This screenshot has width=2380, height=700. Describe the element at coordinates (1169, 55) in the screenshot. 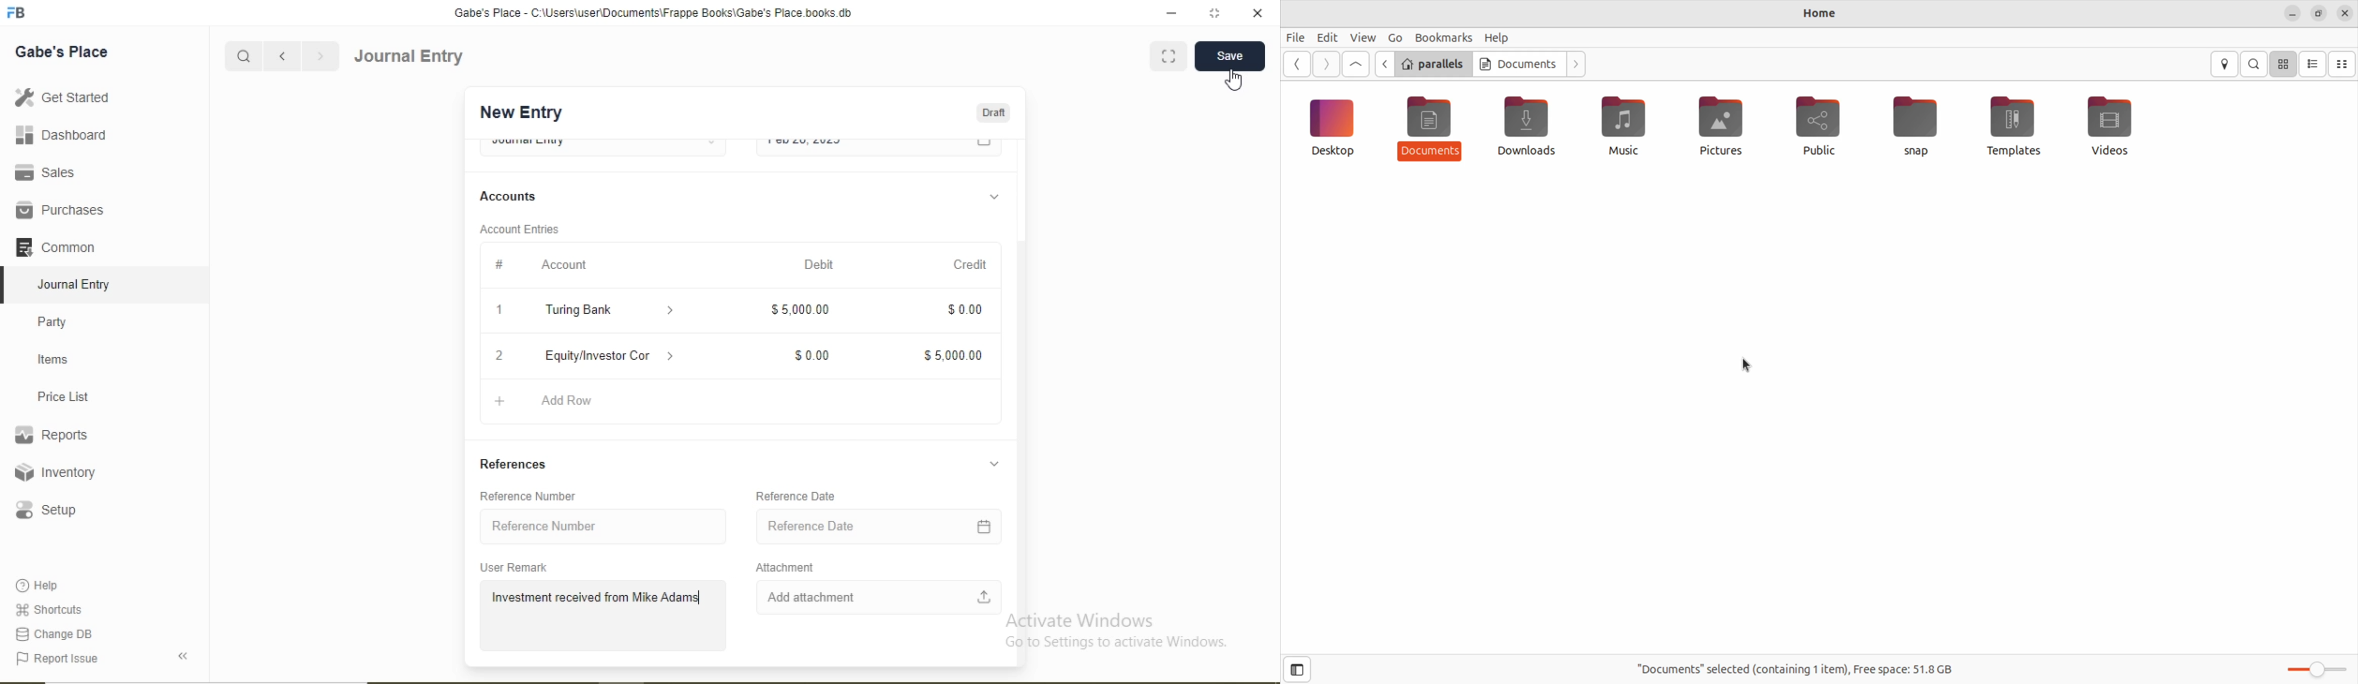

I see `Full screen` at that location.